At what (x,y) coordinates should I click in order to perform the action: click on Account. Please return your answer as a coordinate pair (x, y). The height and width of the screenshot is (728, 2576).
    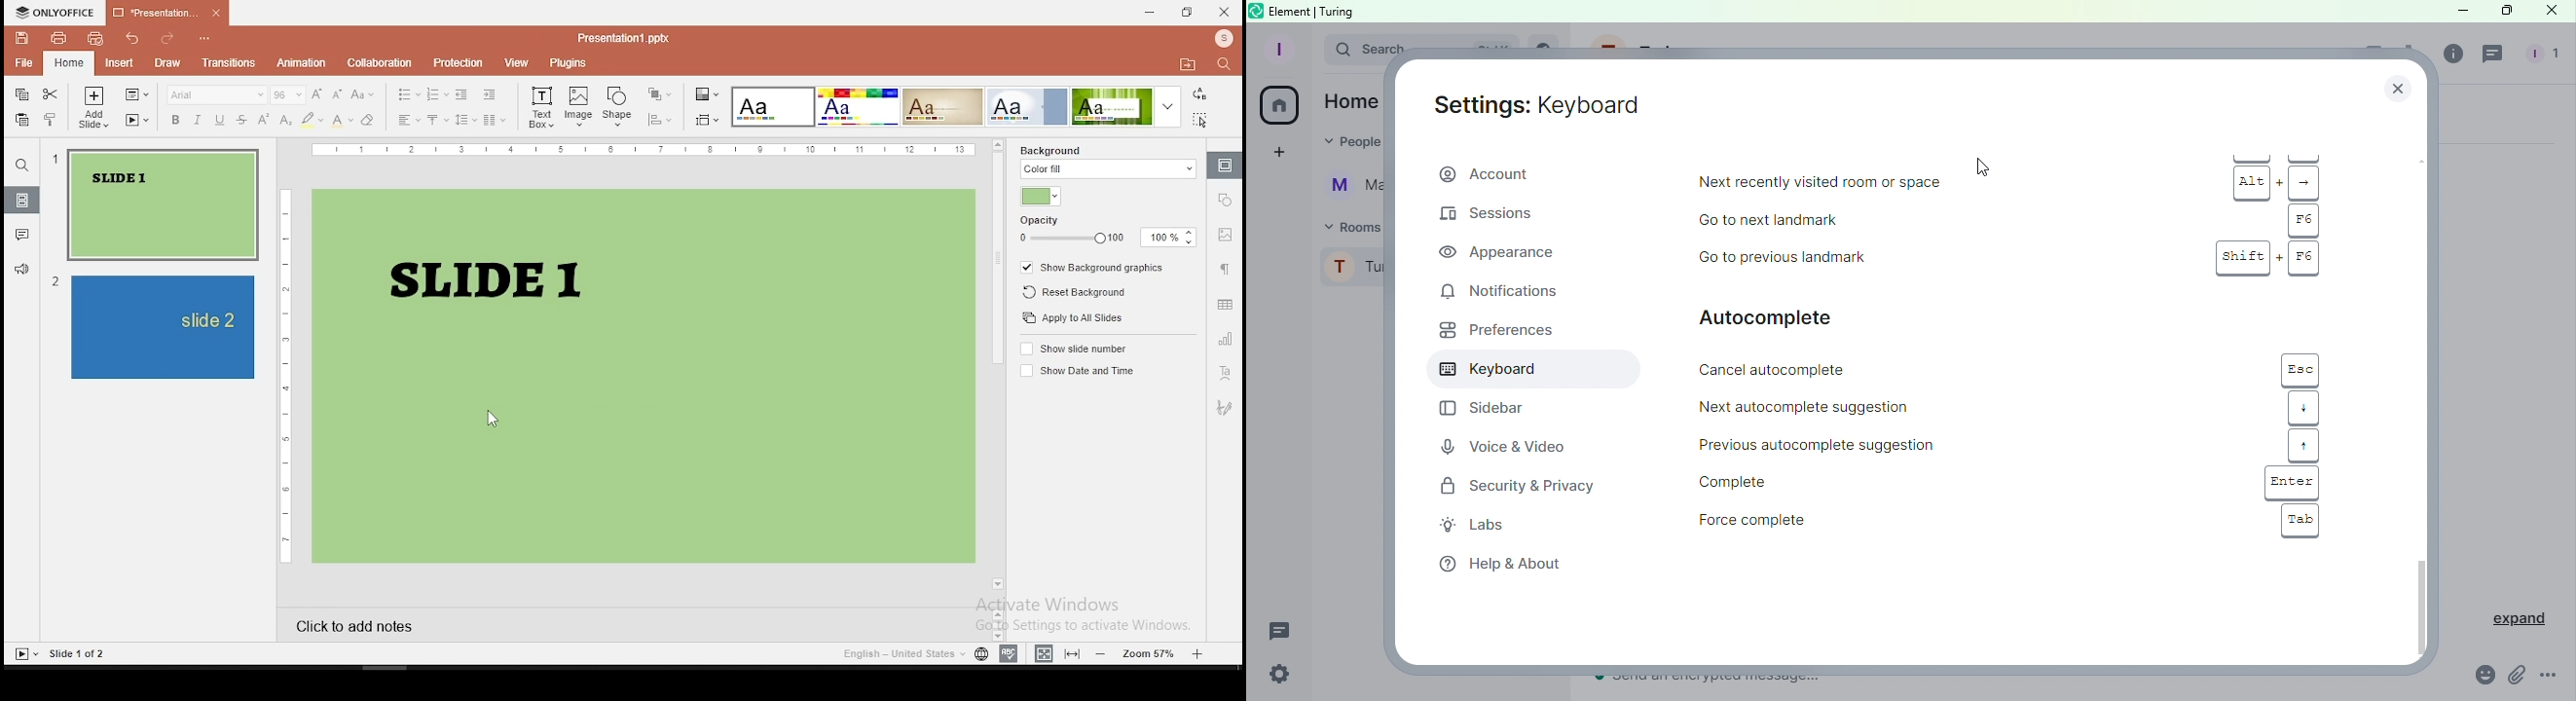
    Looking at the image, I should click on (1535, 172).